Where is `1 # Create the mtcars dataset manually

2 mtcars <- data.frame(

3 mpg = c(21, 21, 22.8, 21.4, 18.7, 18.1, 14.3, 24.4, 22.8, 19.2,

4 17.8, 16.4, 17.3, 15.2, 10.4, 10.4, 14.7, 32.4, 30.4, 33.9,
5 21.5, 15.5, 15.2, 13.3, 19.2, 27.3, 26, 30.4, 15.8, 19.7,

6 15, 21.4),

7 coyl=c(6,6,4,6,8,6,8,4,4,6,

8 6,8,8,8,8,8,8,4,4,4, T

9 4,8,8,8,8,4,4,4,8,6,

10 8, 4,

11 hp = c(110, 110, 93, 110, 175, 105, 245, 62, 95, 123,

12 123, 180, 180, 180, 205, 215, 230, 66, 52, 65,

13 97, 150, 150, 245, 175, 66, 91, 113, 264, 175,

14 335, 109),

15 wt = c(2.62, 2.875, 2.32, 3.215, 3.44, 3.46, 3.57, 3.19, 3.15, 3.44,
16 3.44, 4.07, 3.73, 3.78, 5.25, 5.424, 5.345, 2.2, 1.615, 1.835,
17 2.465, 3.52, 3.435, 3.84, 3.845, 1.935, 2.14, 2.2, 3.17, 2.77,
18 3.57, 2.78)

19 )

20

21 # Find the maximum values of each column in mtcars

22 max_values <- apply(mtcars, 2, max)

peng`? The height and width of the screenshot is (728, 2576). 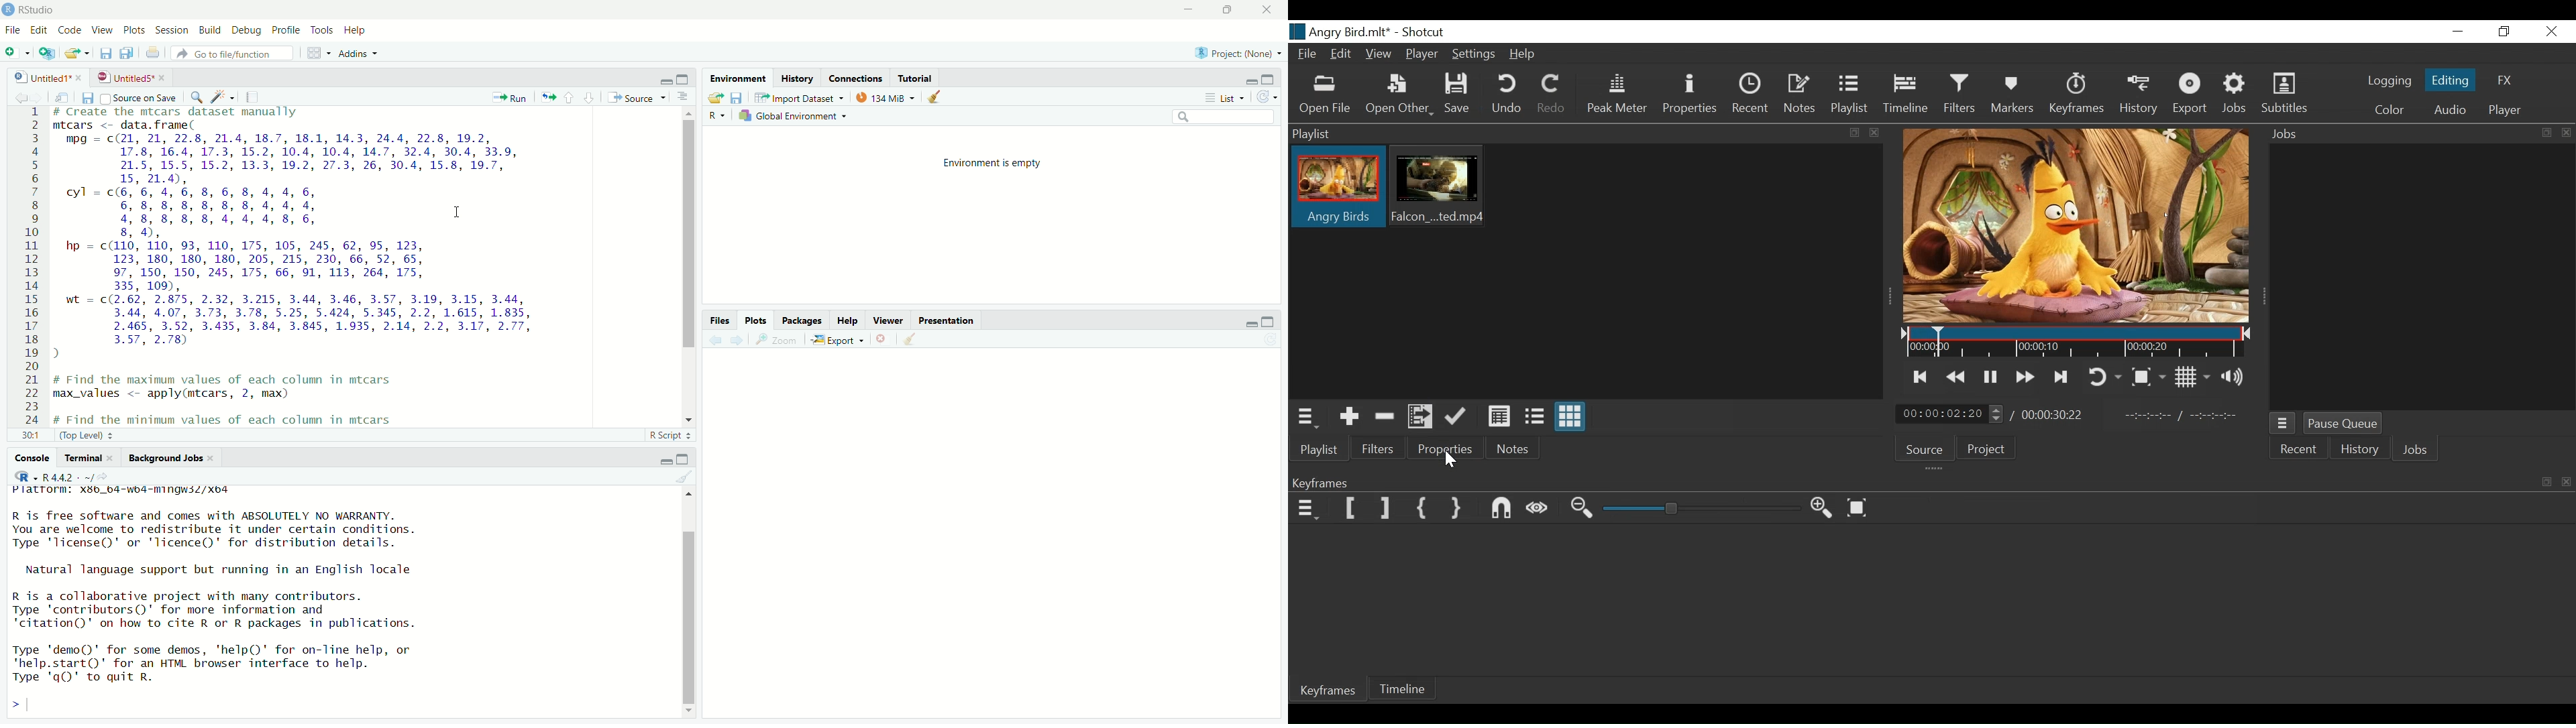 1 # Create the mtcars dataset manually

2 mtcars <- data.frame(

3 mpg = c(21, 21, 22.8, 21.4, 18.7, 18.1, 14.3, 24.4, 22.8, 19.2,

4 17.8, 16.4, 17.3, 15.2, 10.4, 10.4, 14.7, 32.4, 30.4, 33.9,
5 21.5, 15.5, 15.2, 13.3, 19.2, 27.3, 26, 30.4, 15.8, 19.7,

6 15, 21.4),

7 coyl=c(6,6,4,6,8,6,8,4,4,6,

8 6,8,8,8,8,8,8,4,4,4, T

9 4,8,8,8,8,4,4,4,8,6,

10 8, 4,

11 hp = c(110, 110, 93, 110, 175, 105, 245, 62, 95, 123,

12 123, 180, 180, 180, 205, 215, 230, 66, 52, 65,

13 97, 150, 150, 245, 175, 66, 91, 113, 264, 175,

14 335, 109),

15 wt = c(2.62, 2.875, 2.32, 3.215, 3.44, 3.46, 3.57, 3.19, 3.15, 3.44,
16 3.44, 4.07, 3.73, 3.78, 5.25, 5.424, 5.345, 2.2, 1.615, 1.835,
17 2.465, 3.52, 3.435, 3.84, 3.845, 1.935, 2.14, 2.2, 3.17, 2.77,
18 3.57, 2.78)

19 )

20

21 # Find the maximum values of each column in mtcars

22 max_values <- apply(mtcars, 2, max)

peng is located at coordinates (311, 265).